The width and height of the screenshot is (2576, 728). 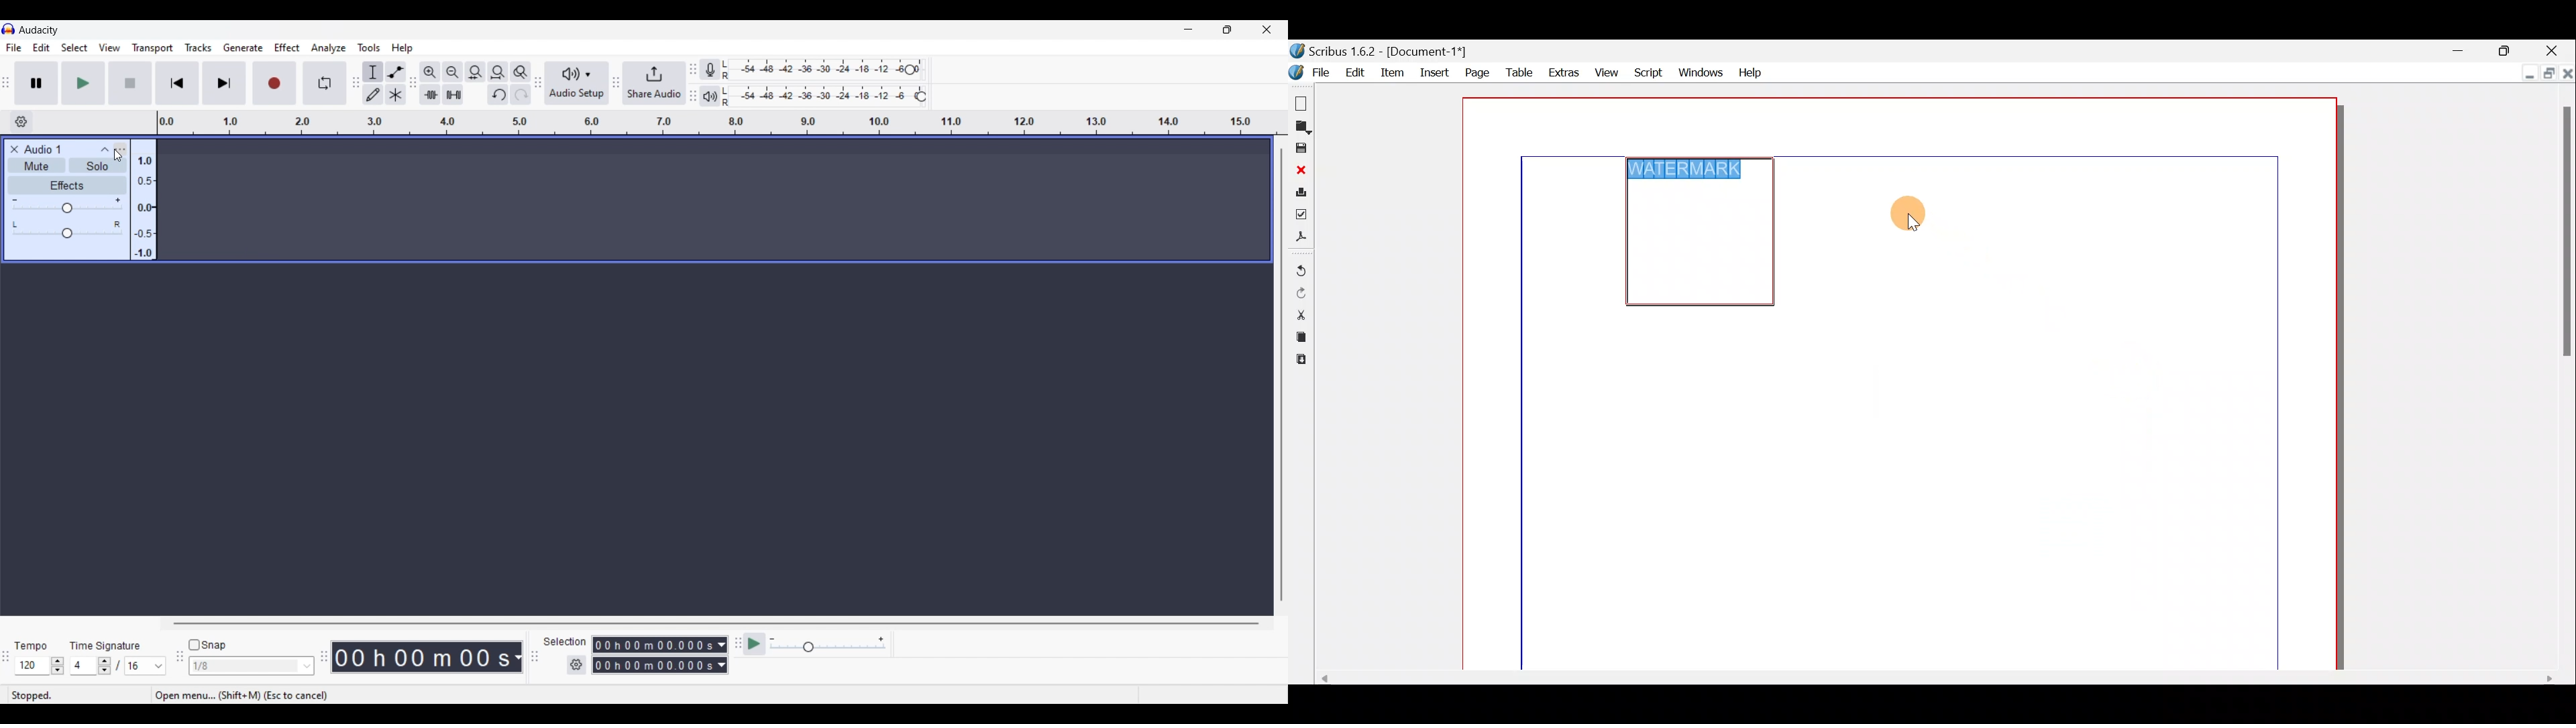 What do you see at coordinates (1227, 29) in the screenshot?
I see `Show interface in a smaller tab` at bounding box center [1227, 29].